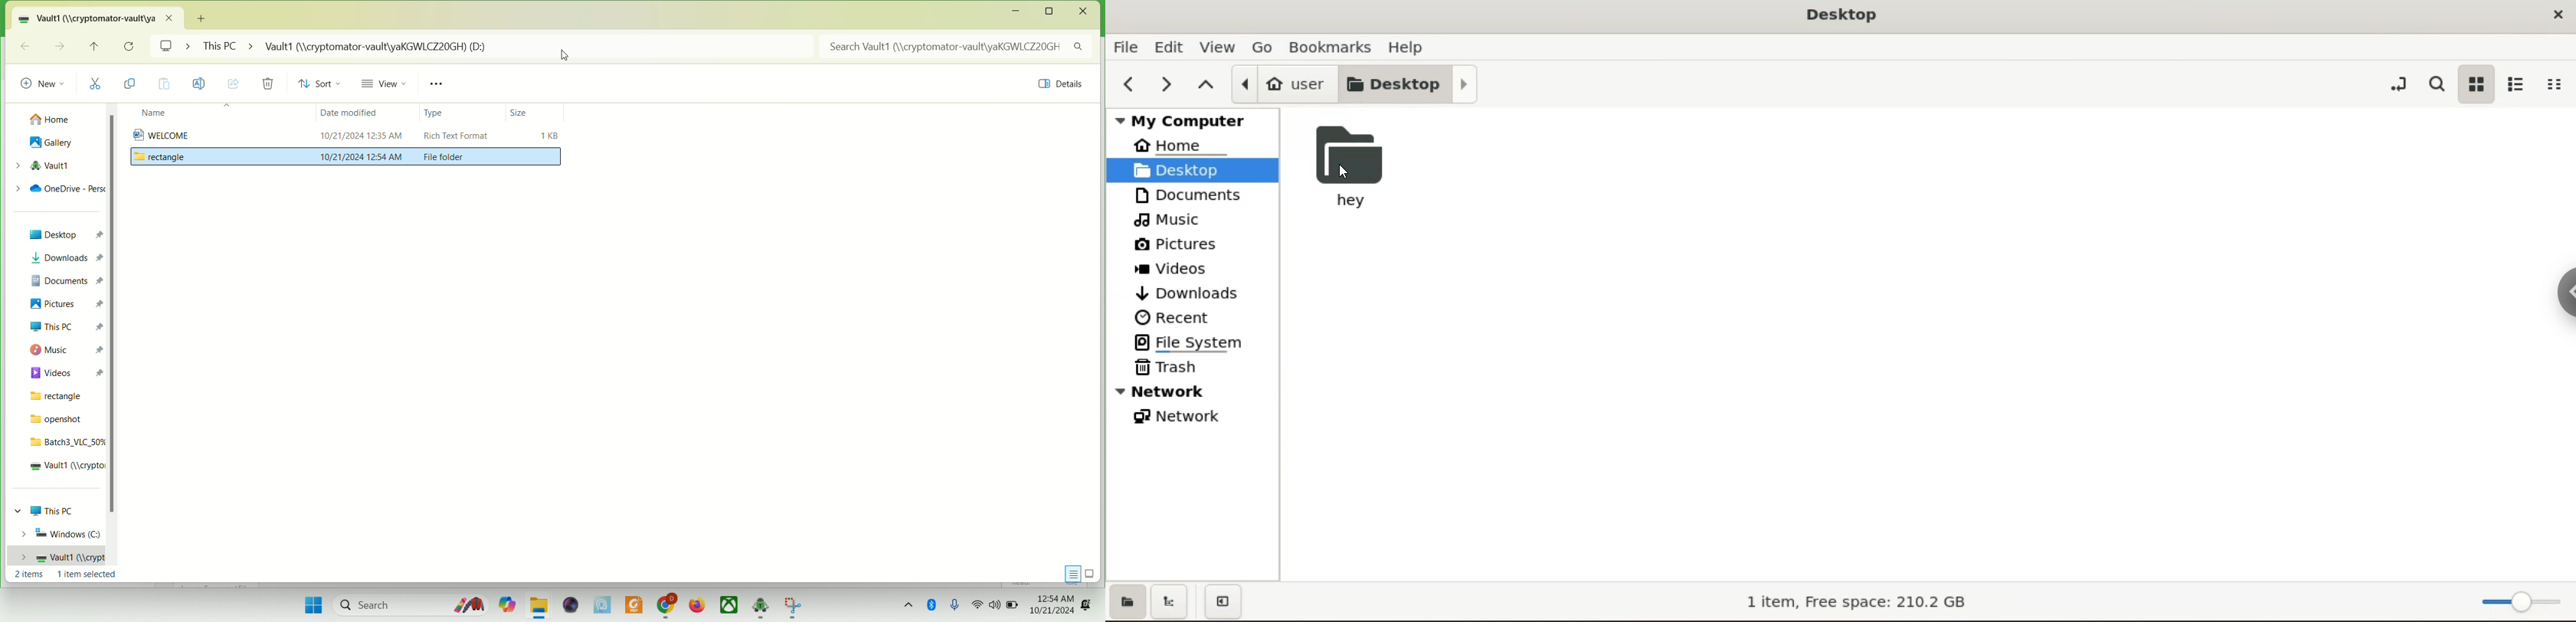 The image size is (2576, 644). What do you see at coordinates (730, 605) in the screenshot?
I see `Xbox` at bounding box center [730, 605].